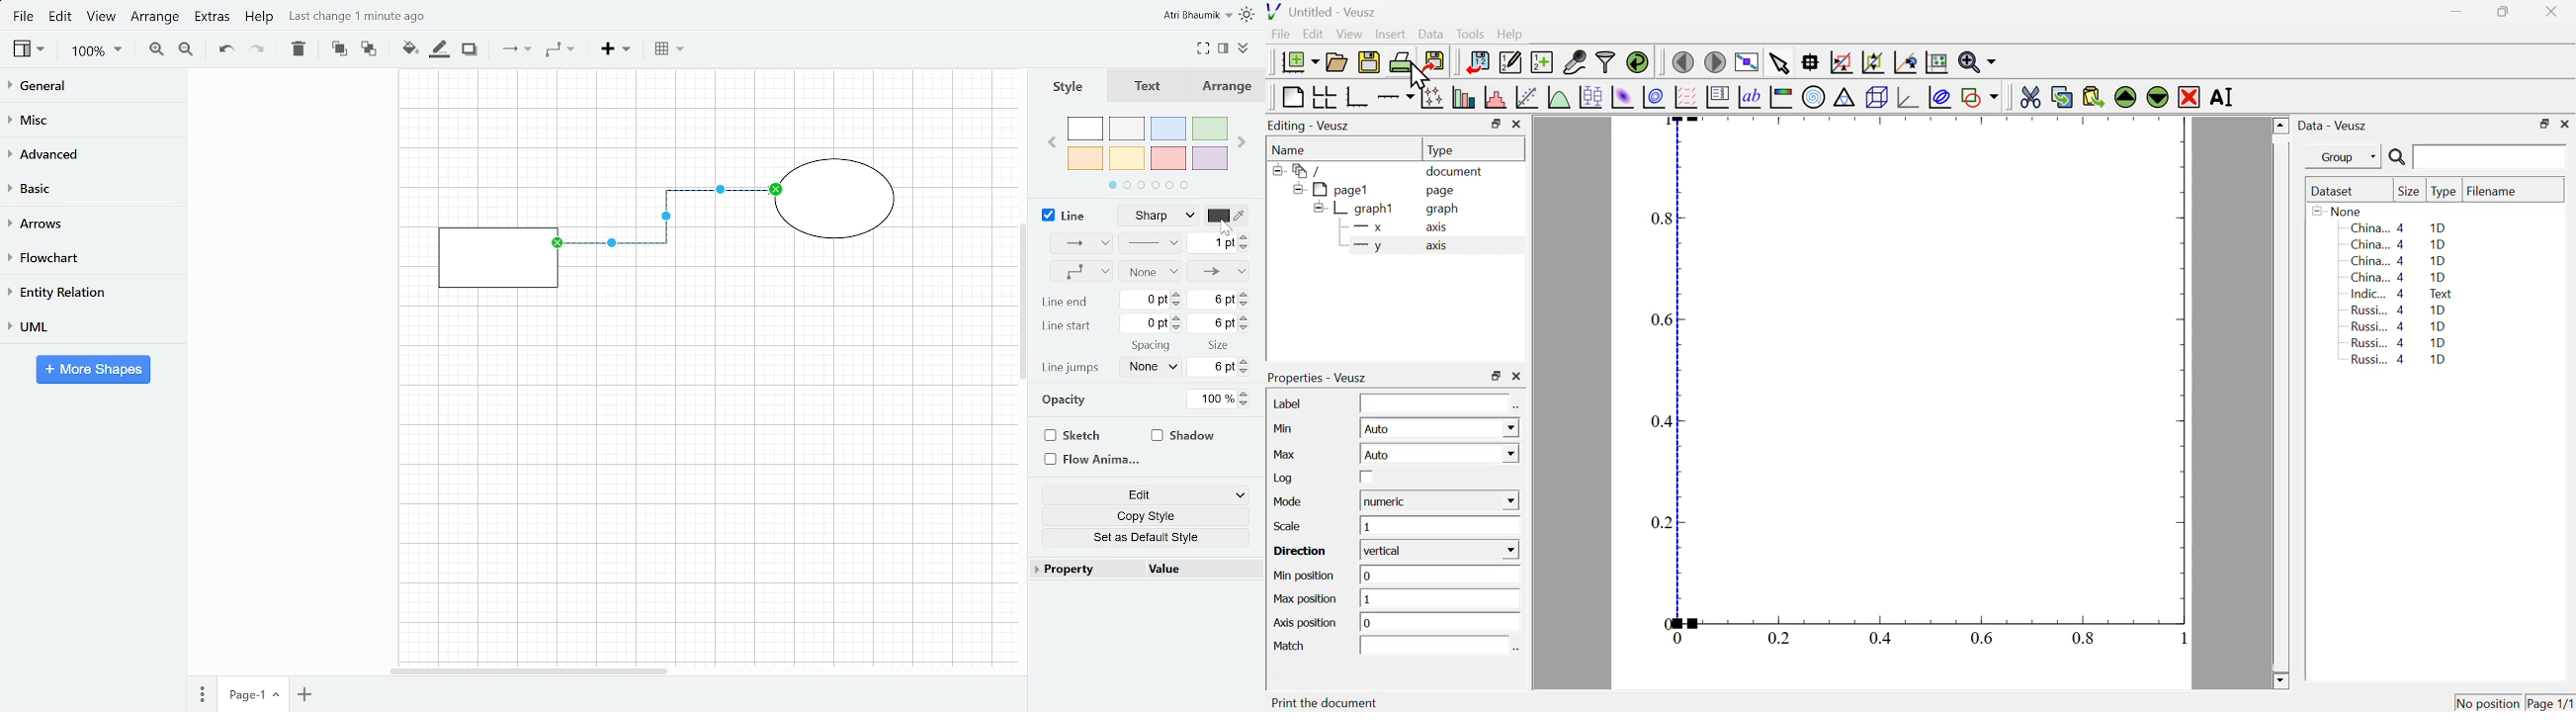 Image resolution: width=2576 pixels, height=728 pixels. I want to click on red, so click(1168, 158).